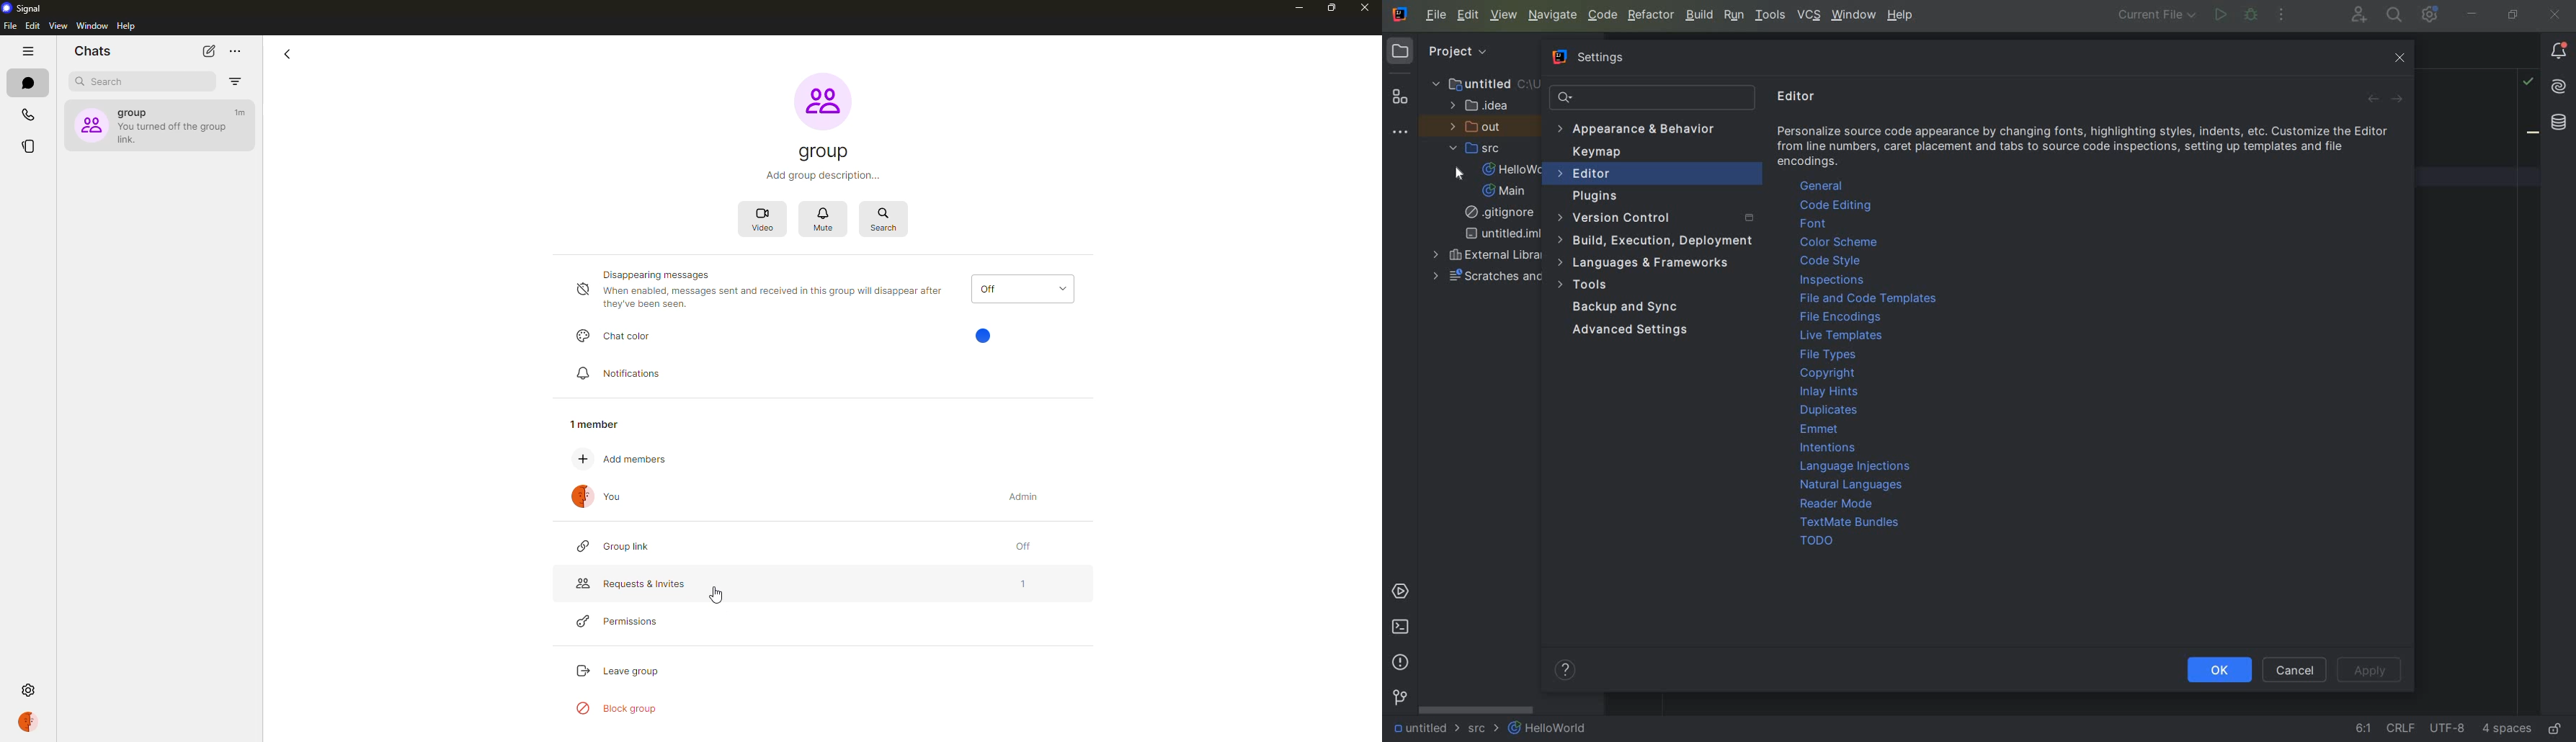 The image size is (2576, 756). Describe the element at coordinates (2158, 16) in the screenshot. I see `run/debug configuration` at that location.